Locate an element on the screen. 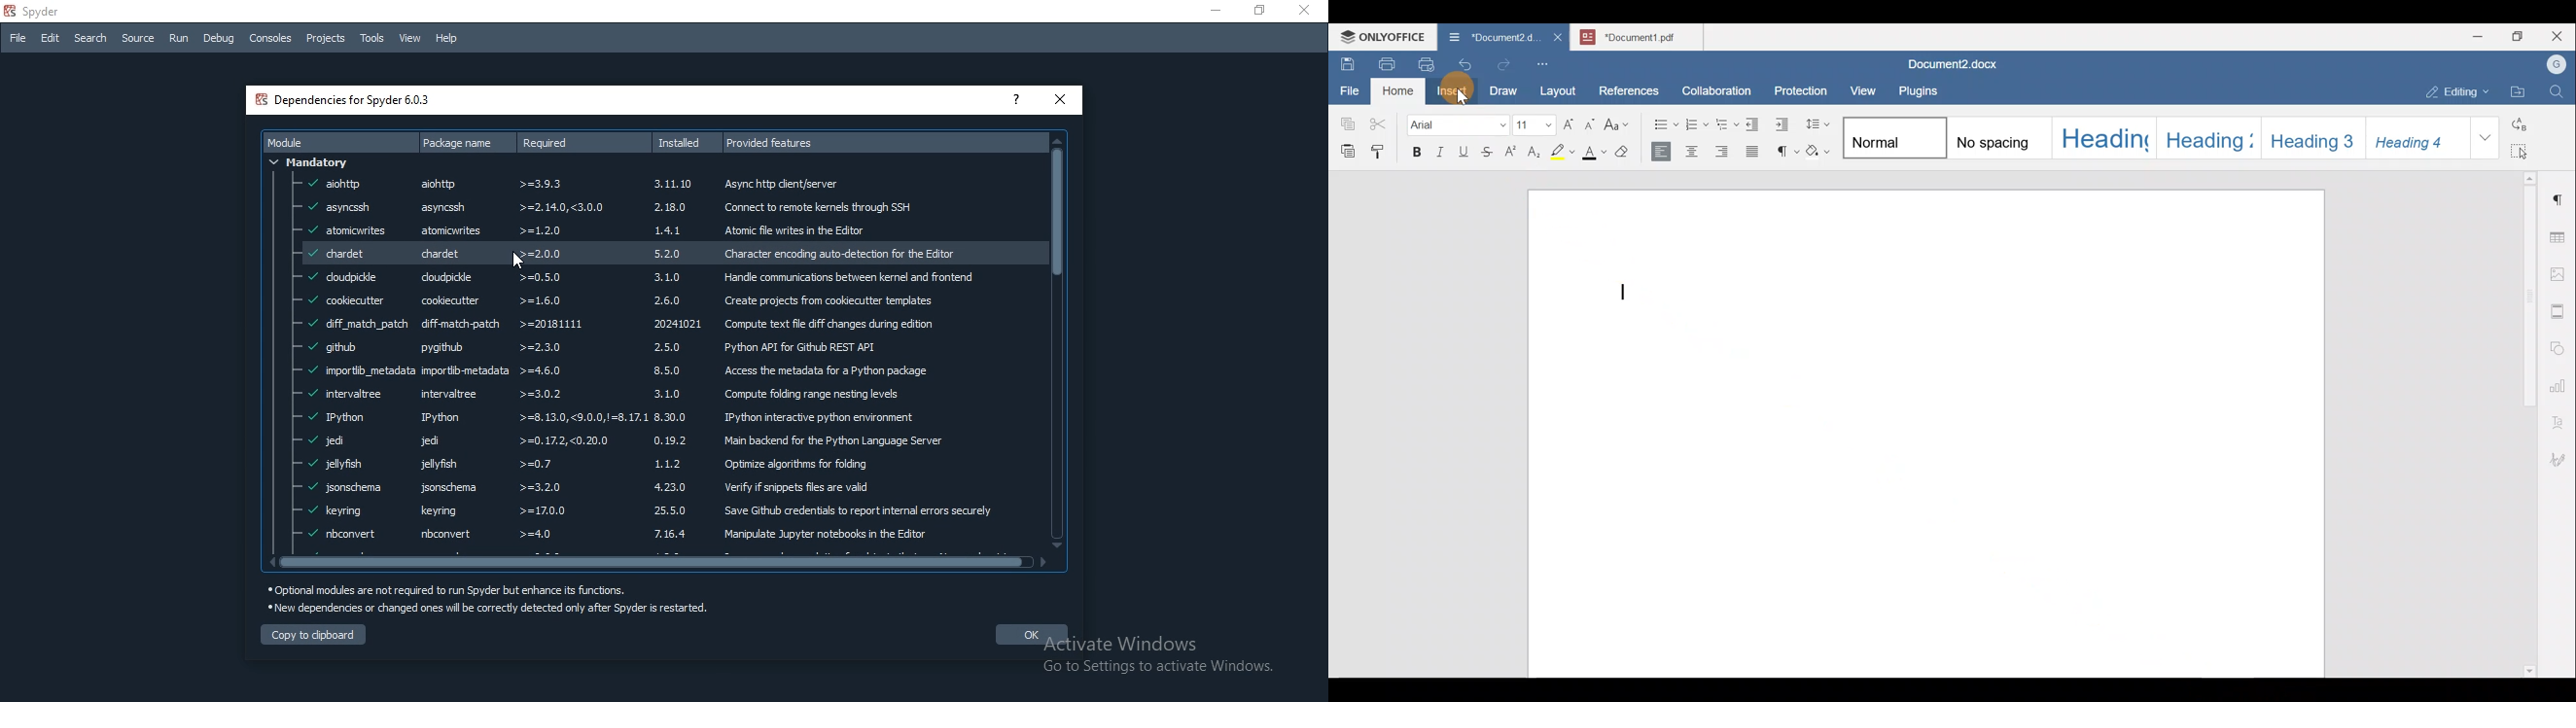 Image resolution: width=2576 pixels, height=728 pixels. Projects is located at coordinates (325, 40).